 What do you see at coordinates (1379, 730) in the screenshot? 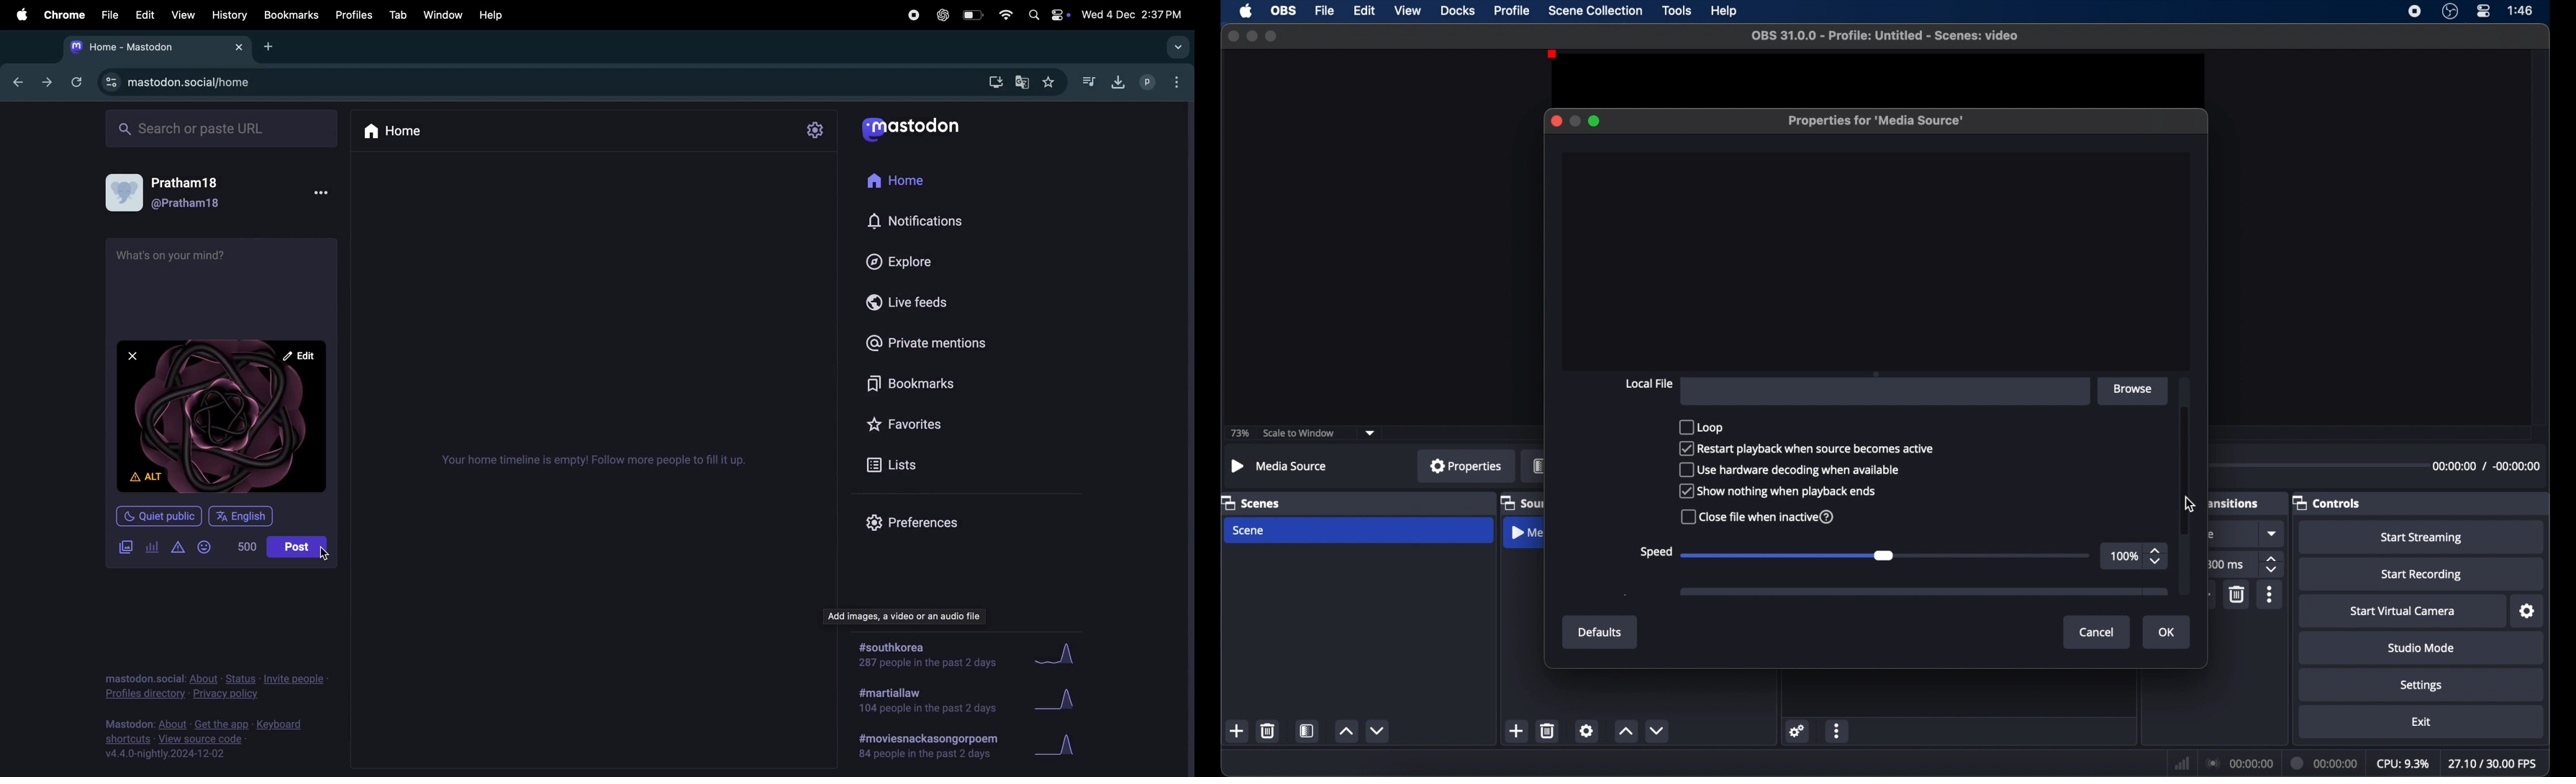
I see `decrement` at bounding box center [1379, 730].